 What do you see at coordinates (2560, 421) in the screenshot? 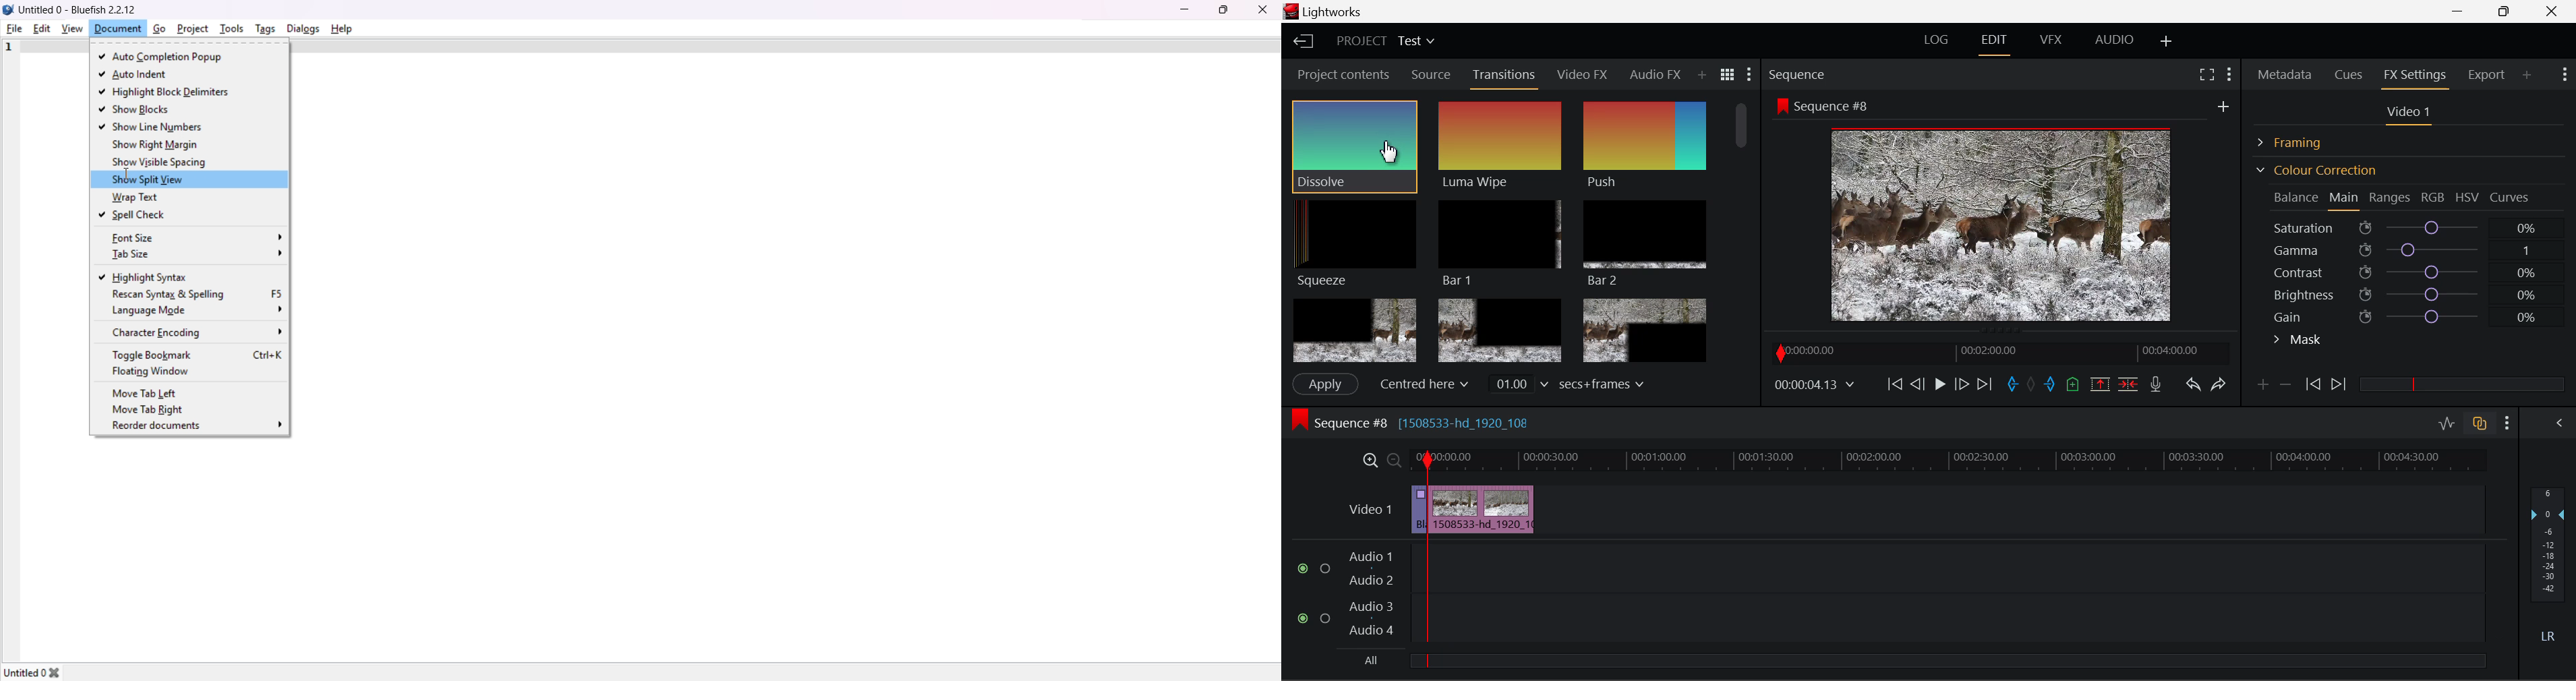
I see `Show Audio Mix` at bounding box center [2560, 421].